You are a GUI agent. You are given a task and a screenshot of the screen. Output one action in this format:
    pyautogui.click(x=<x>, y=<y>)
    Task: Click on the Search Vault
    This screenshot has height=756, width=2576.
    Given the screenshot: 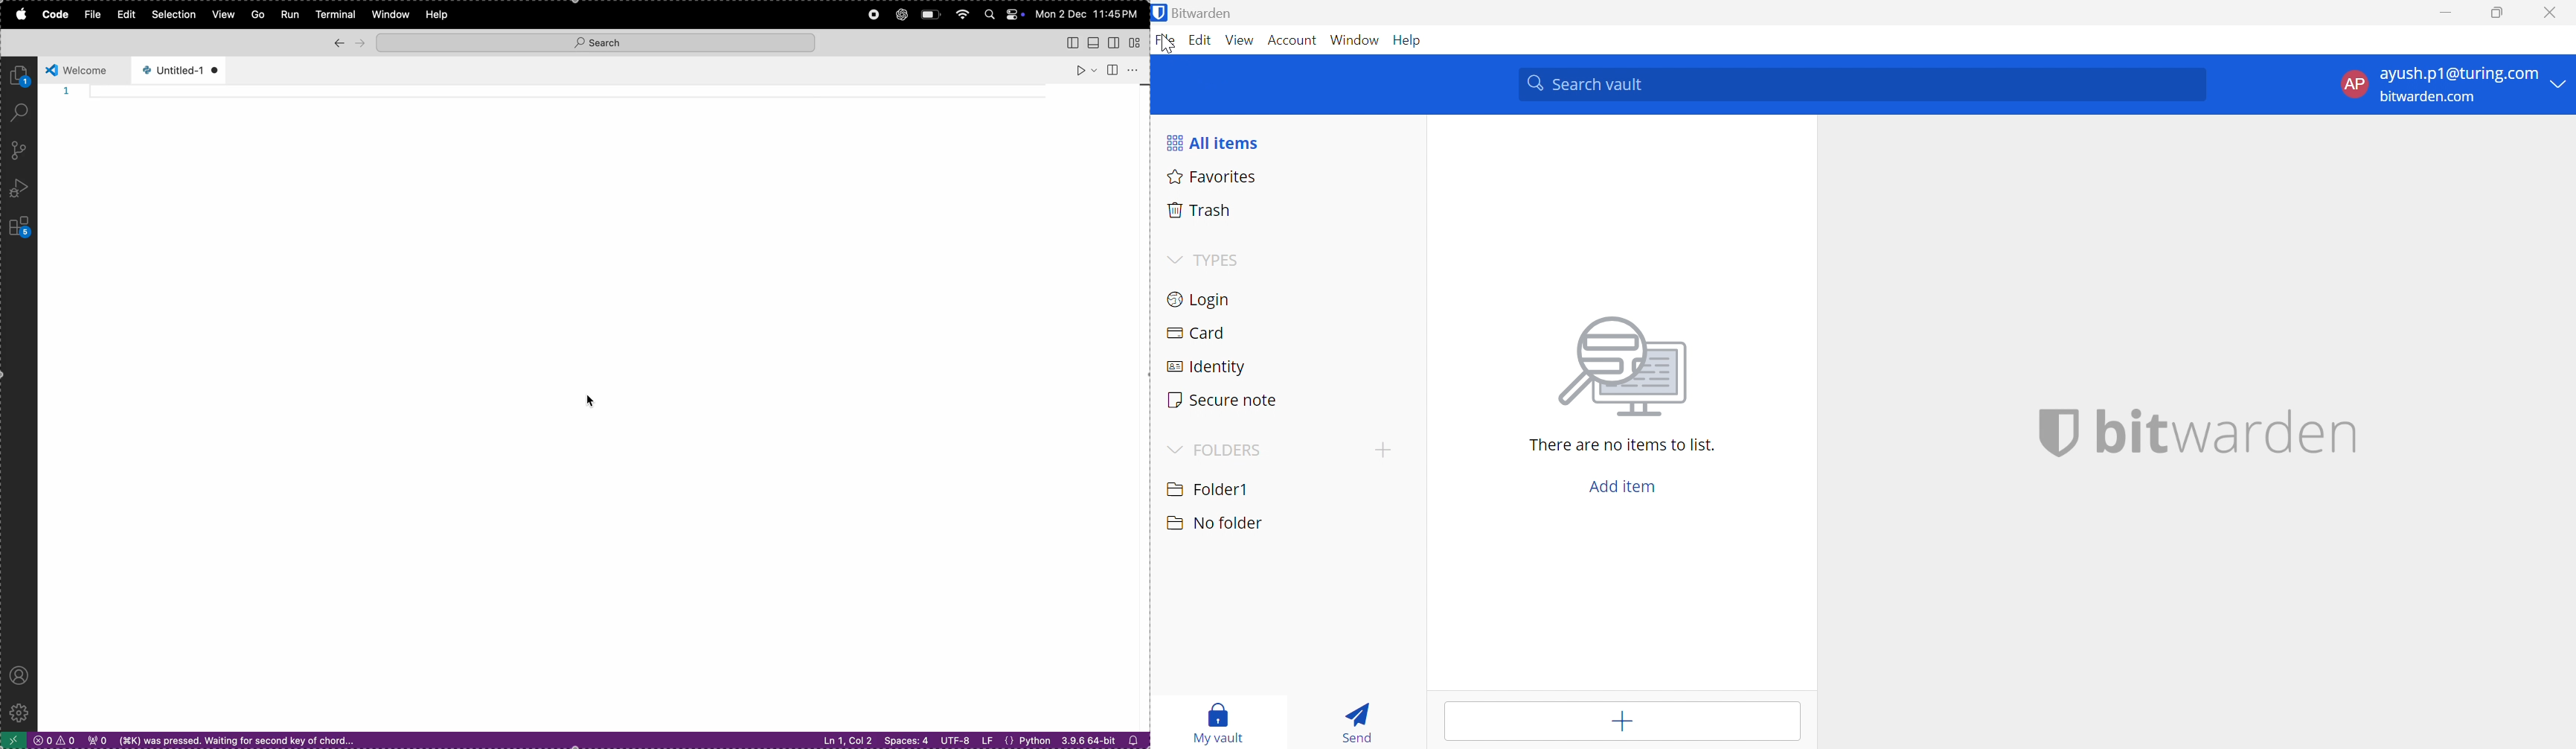 What is the action you would take?
    pyautogui.click(x=1865, y=85)
    